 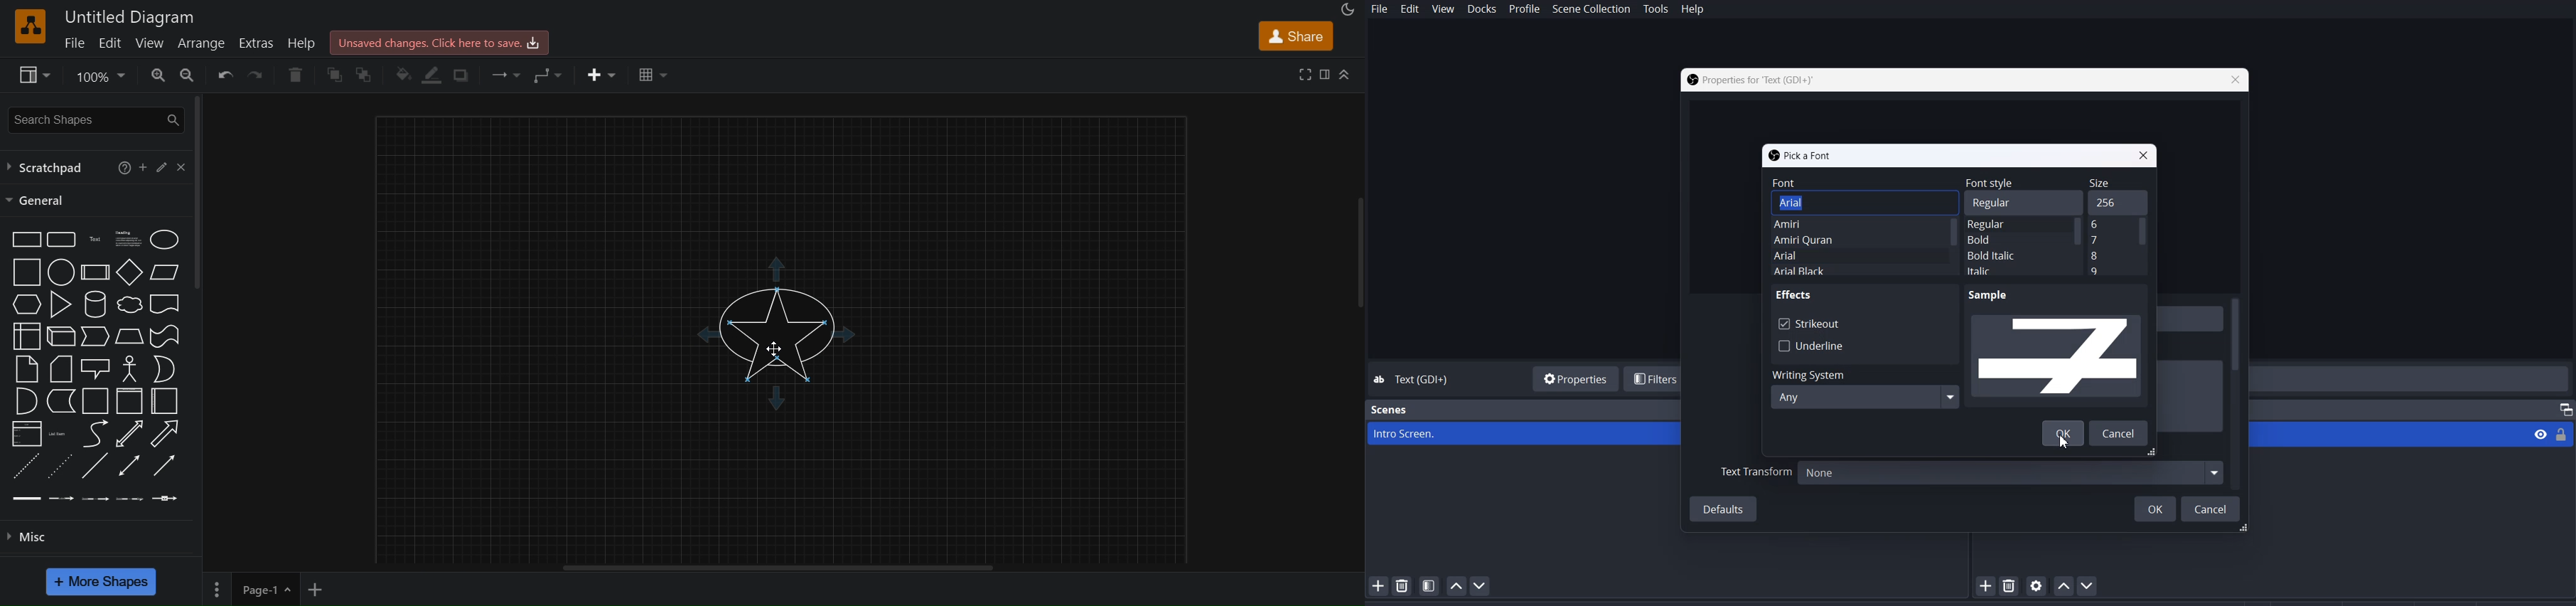 What do you see at coordinates (2146, 154) in the screenshot?
I see `Close` at bounding box center [2146, 154].